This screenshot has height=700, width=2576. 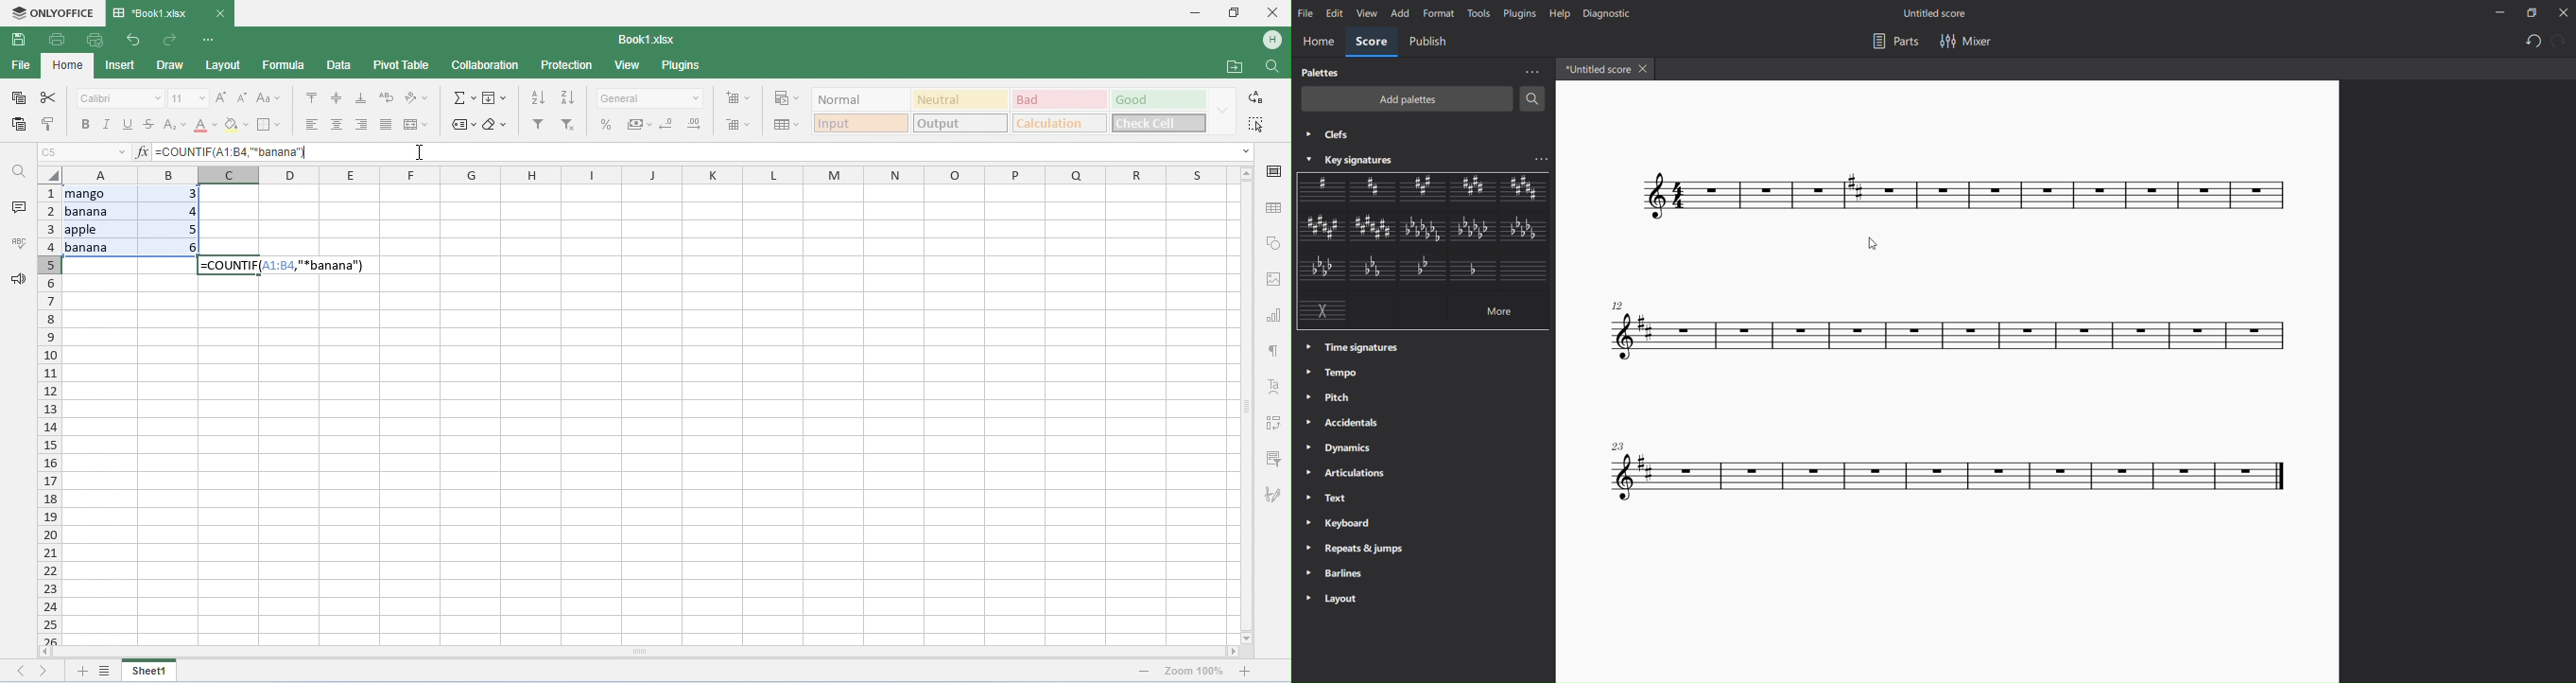 What do you see at coordinates (1934, 14) in the screenshot?
I see `title` at bounding box center [1934, 14].